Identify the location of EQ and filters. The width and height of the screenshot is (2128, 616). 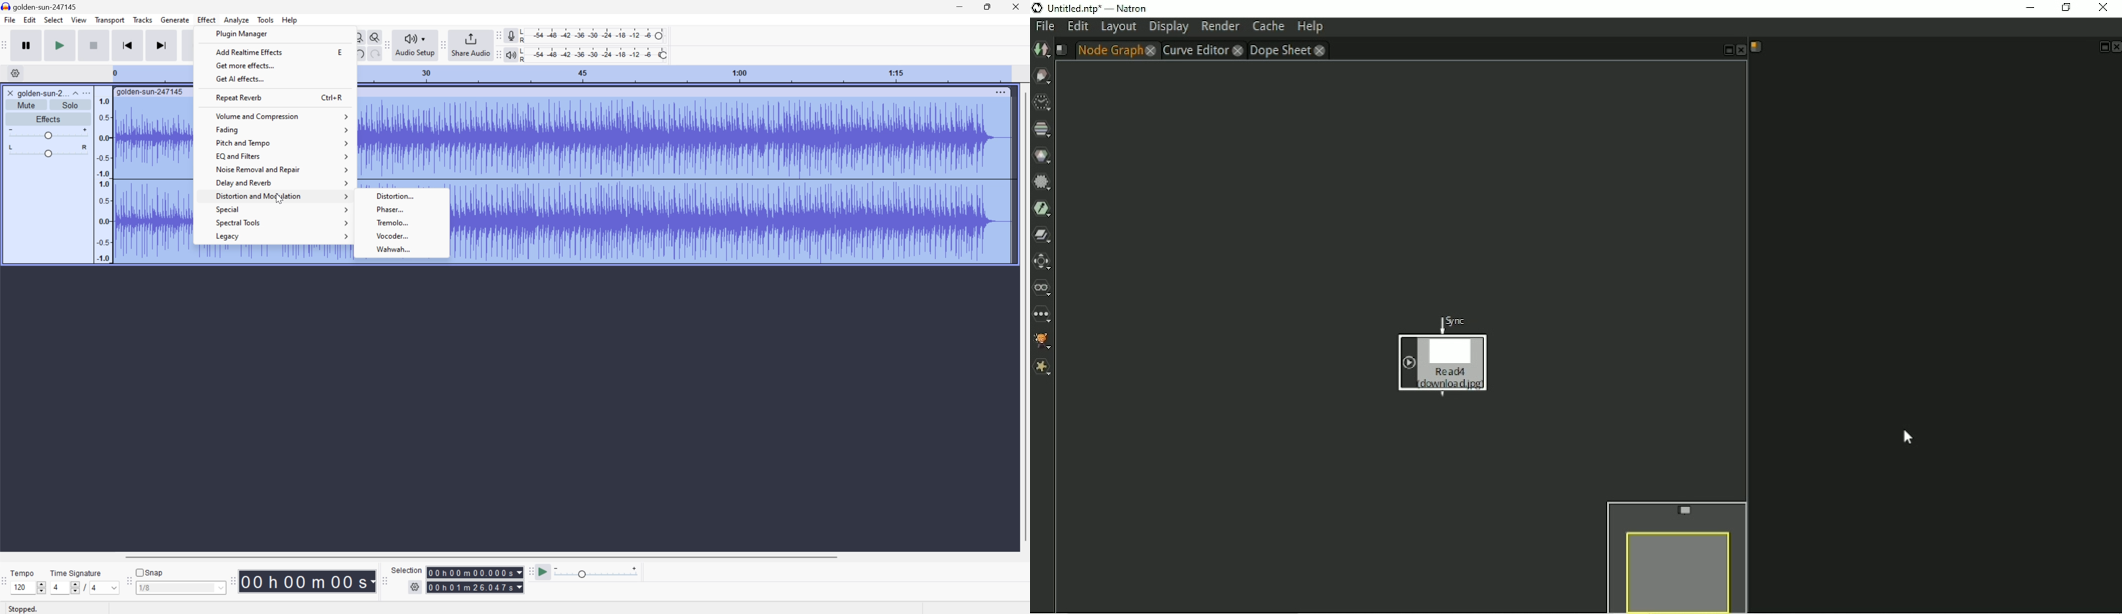
(283, 156).